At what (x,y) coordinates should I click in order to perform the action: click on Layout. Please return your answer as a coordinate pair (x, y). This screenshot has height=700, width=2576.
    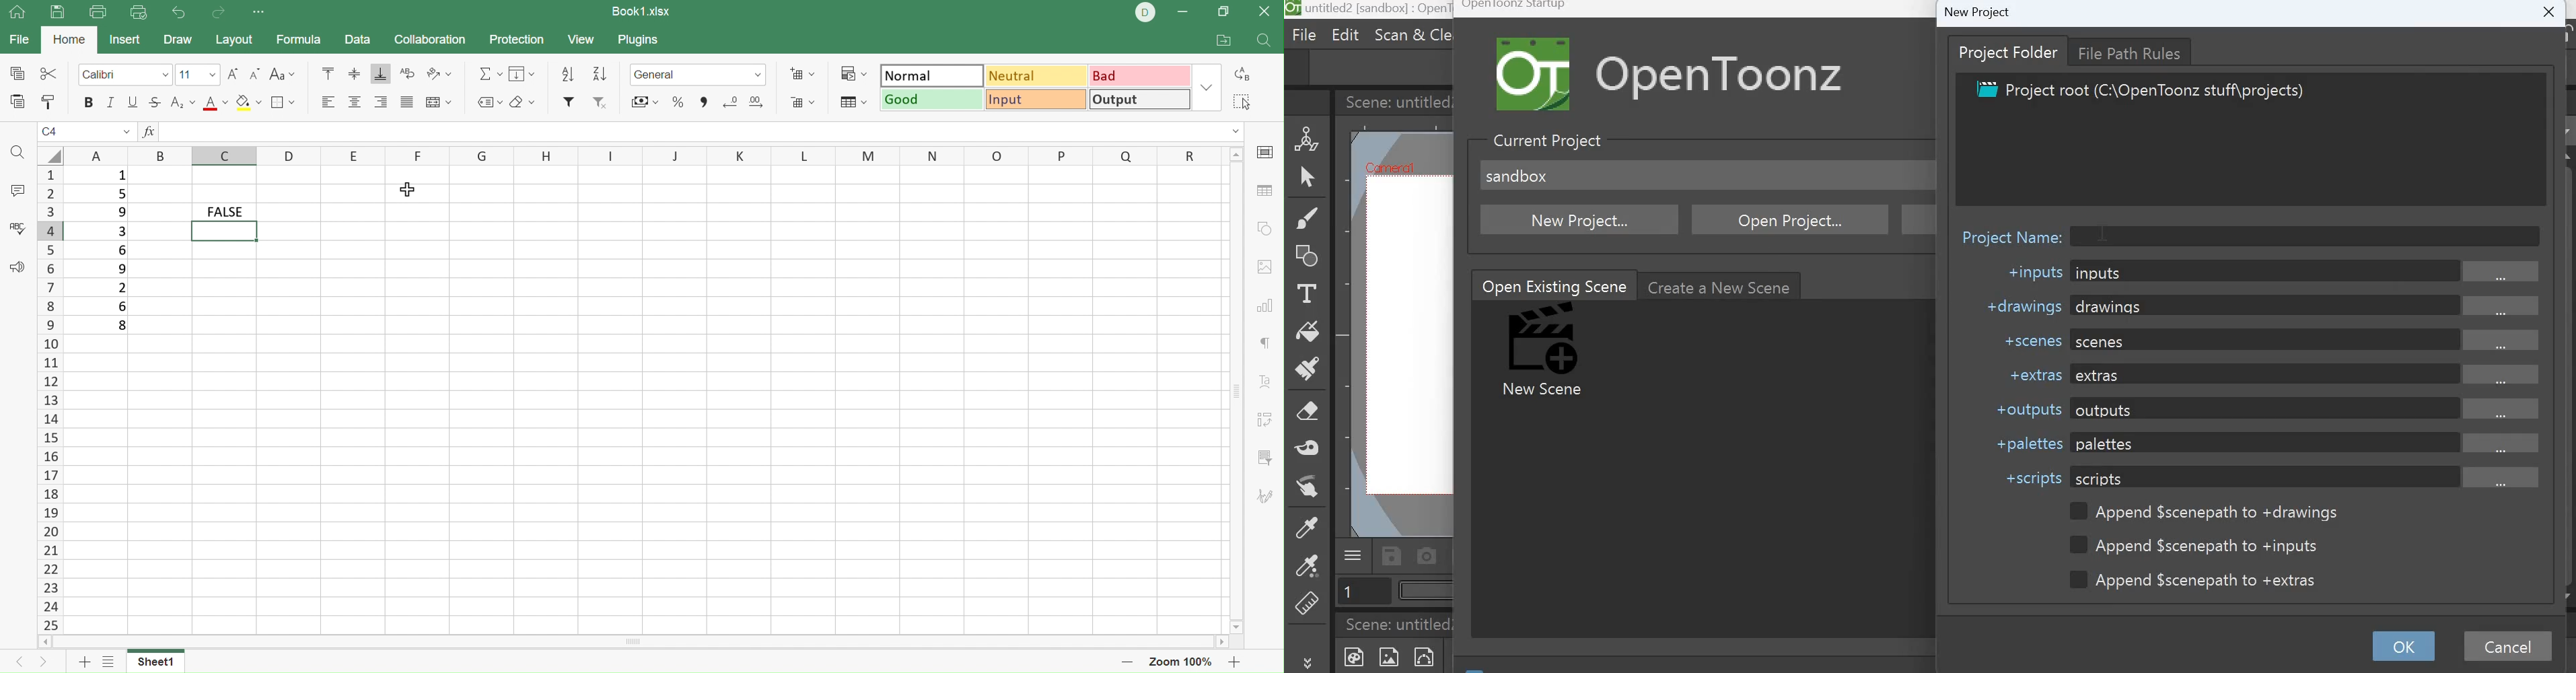
    Looking at the image, I should click on (234, 40).